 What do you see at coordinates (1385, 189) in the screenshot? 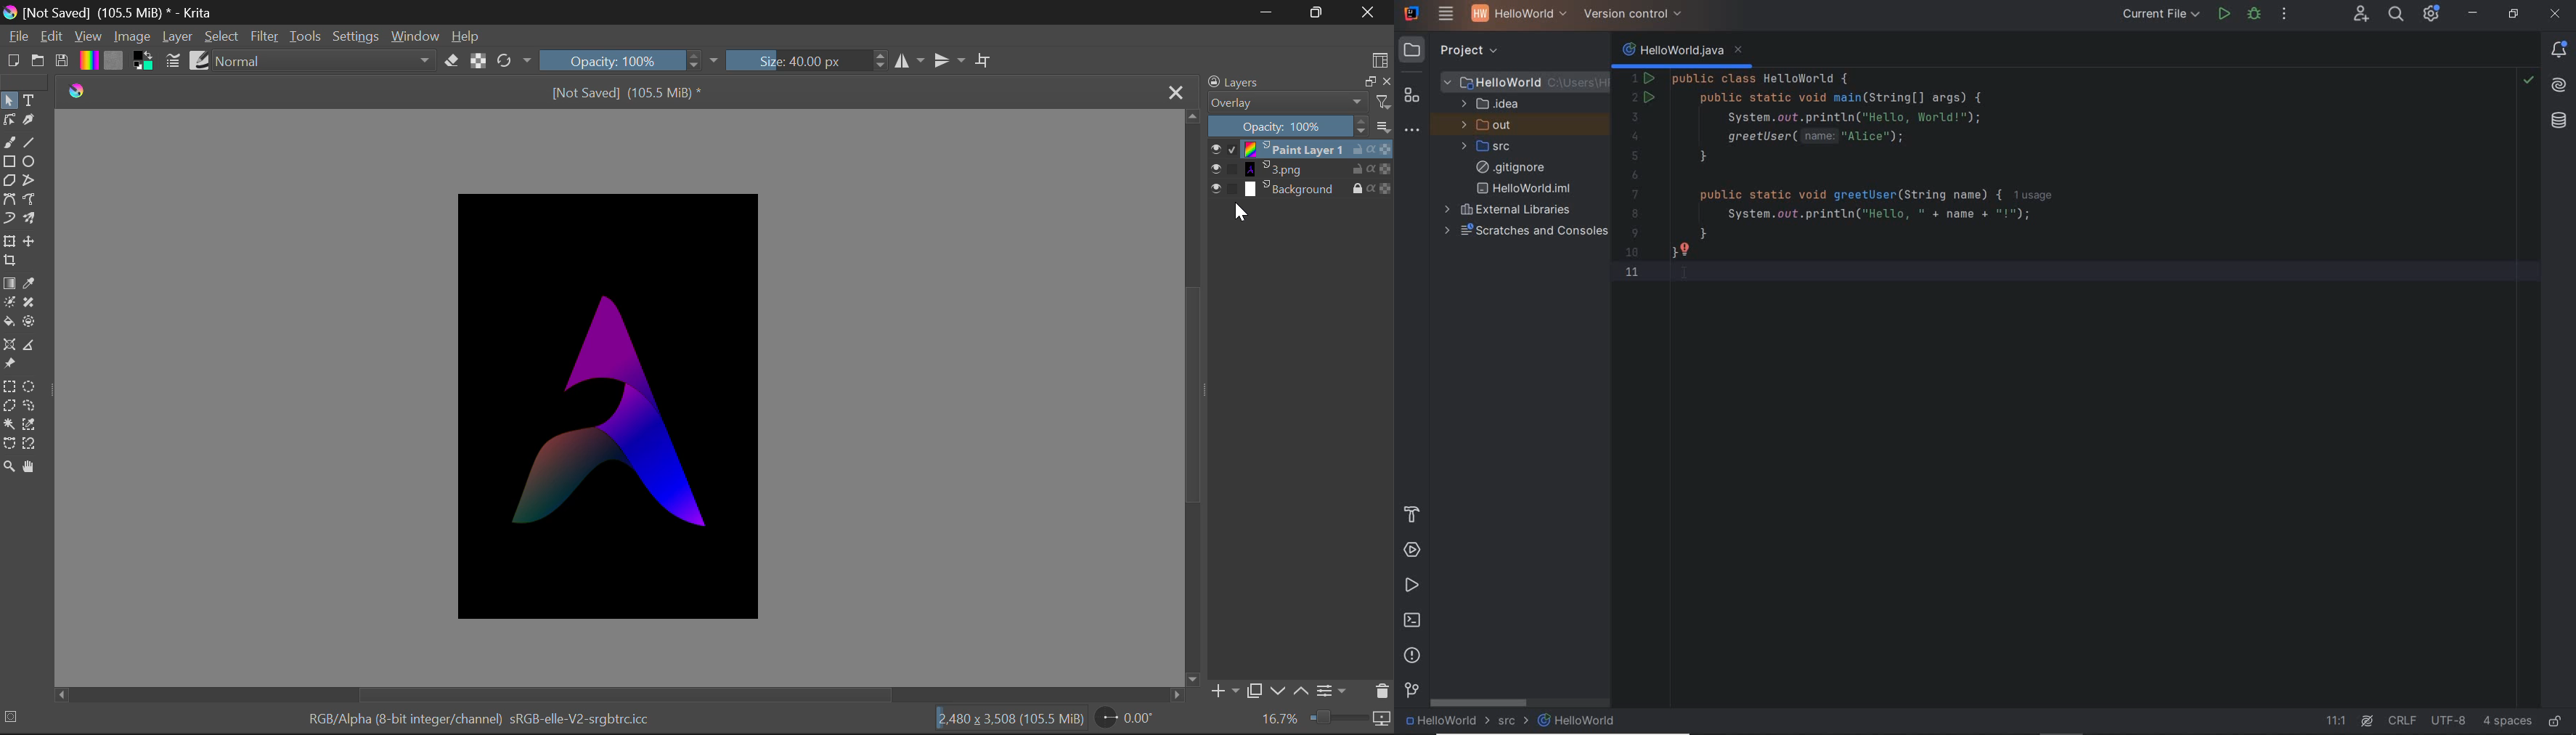
I see `Transparency ` at bounding box center [1385, 189].